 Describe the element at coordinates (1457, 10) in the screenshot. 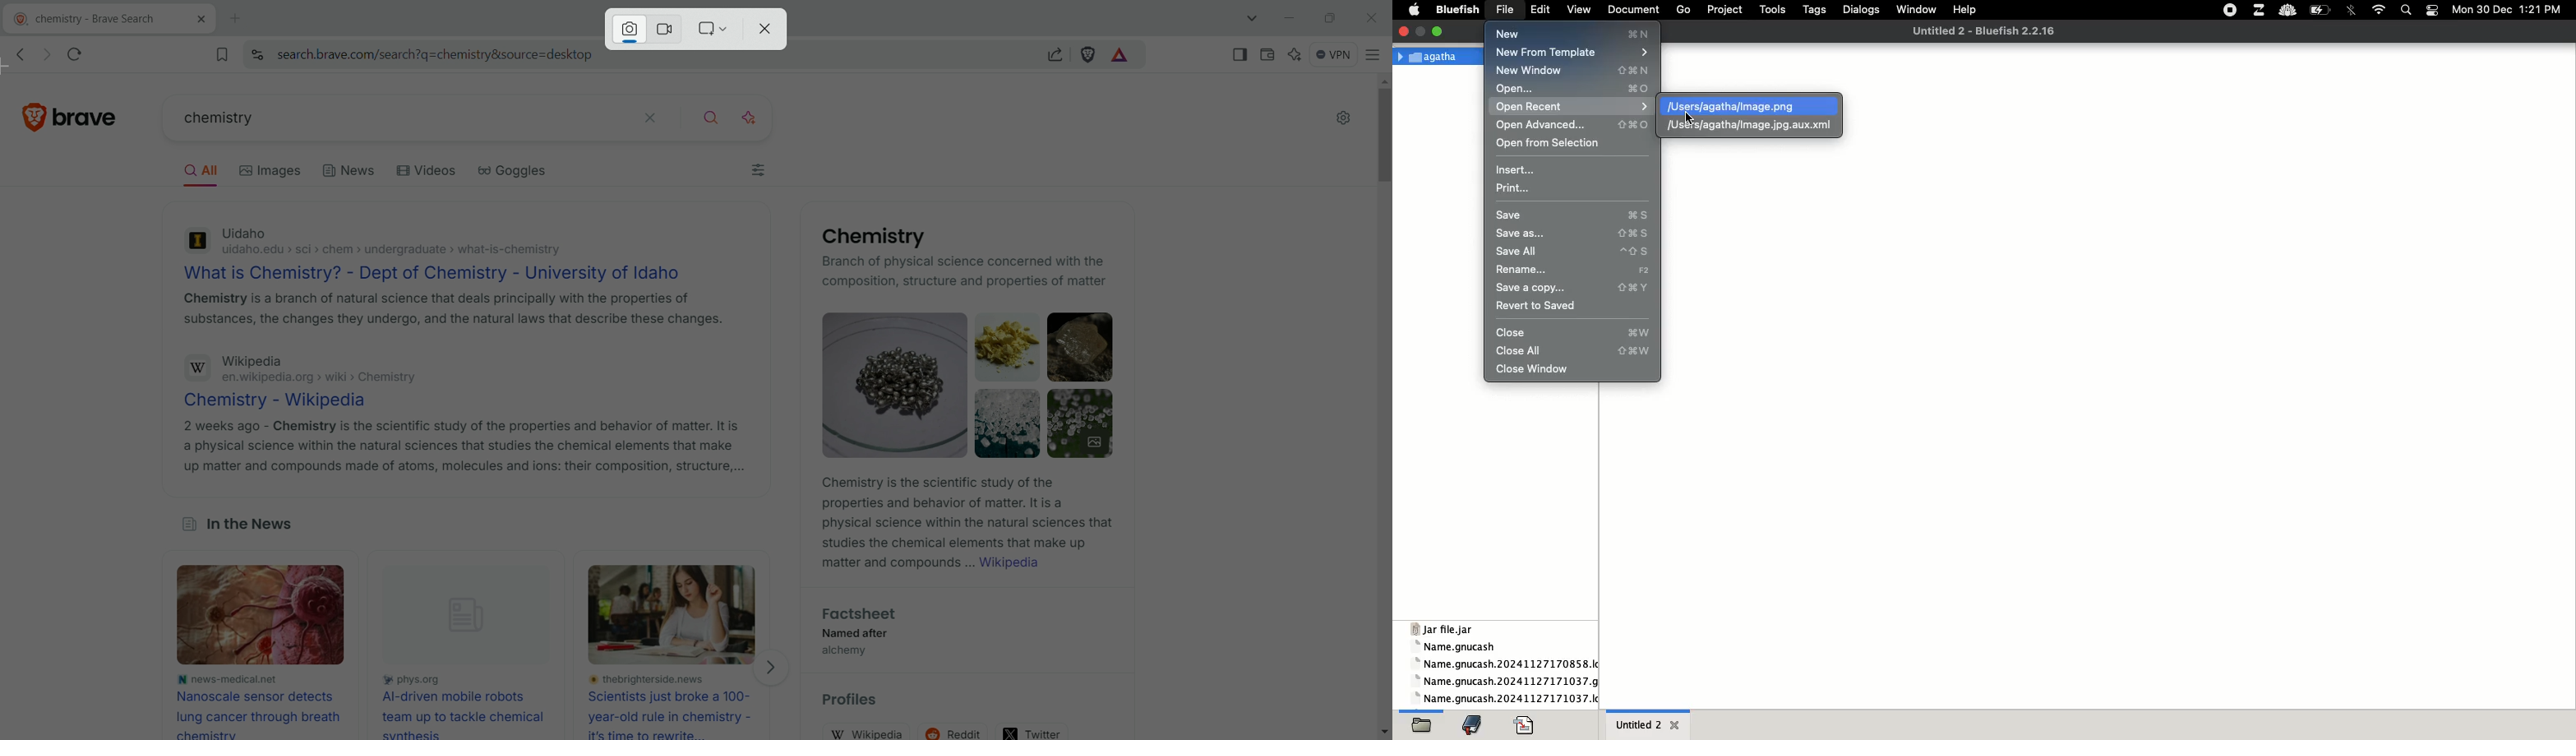

I see `bluefish` at that location.